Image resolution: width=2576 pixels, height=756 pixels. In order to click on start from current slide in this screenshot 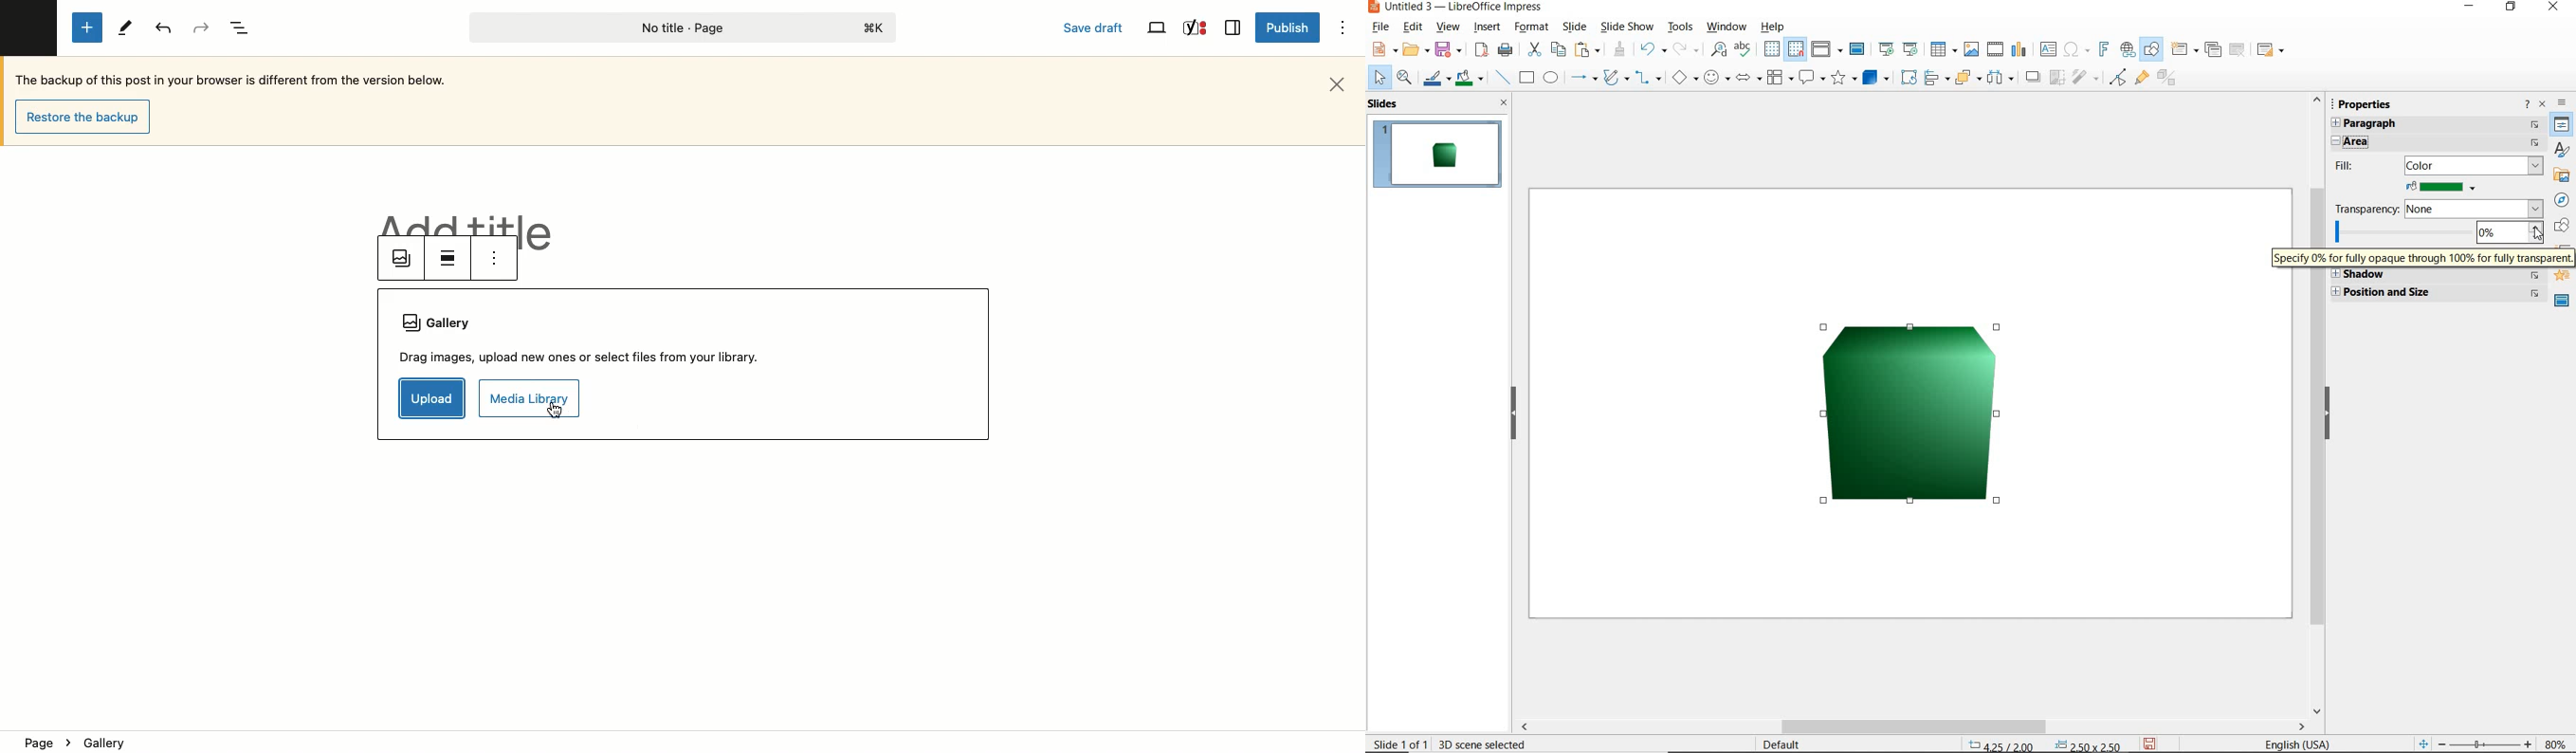, I will do `click(1912, 49)`.